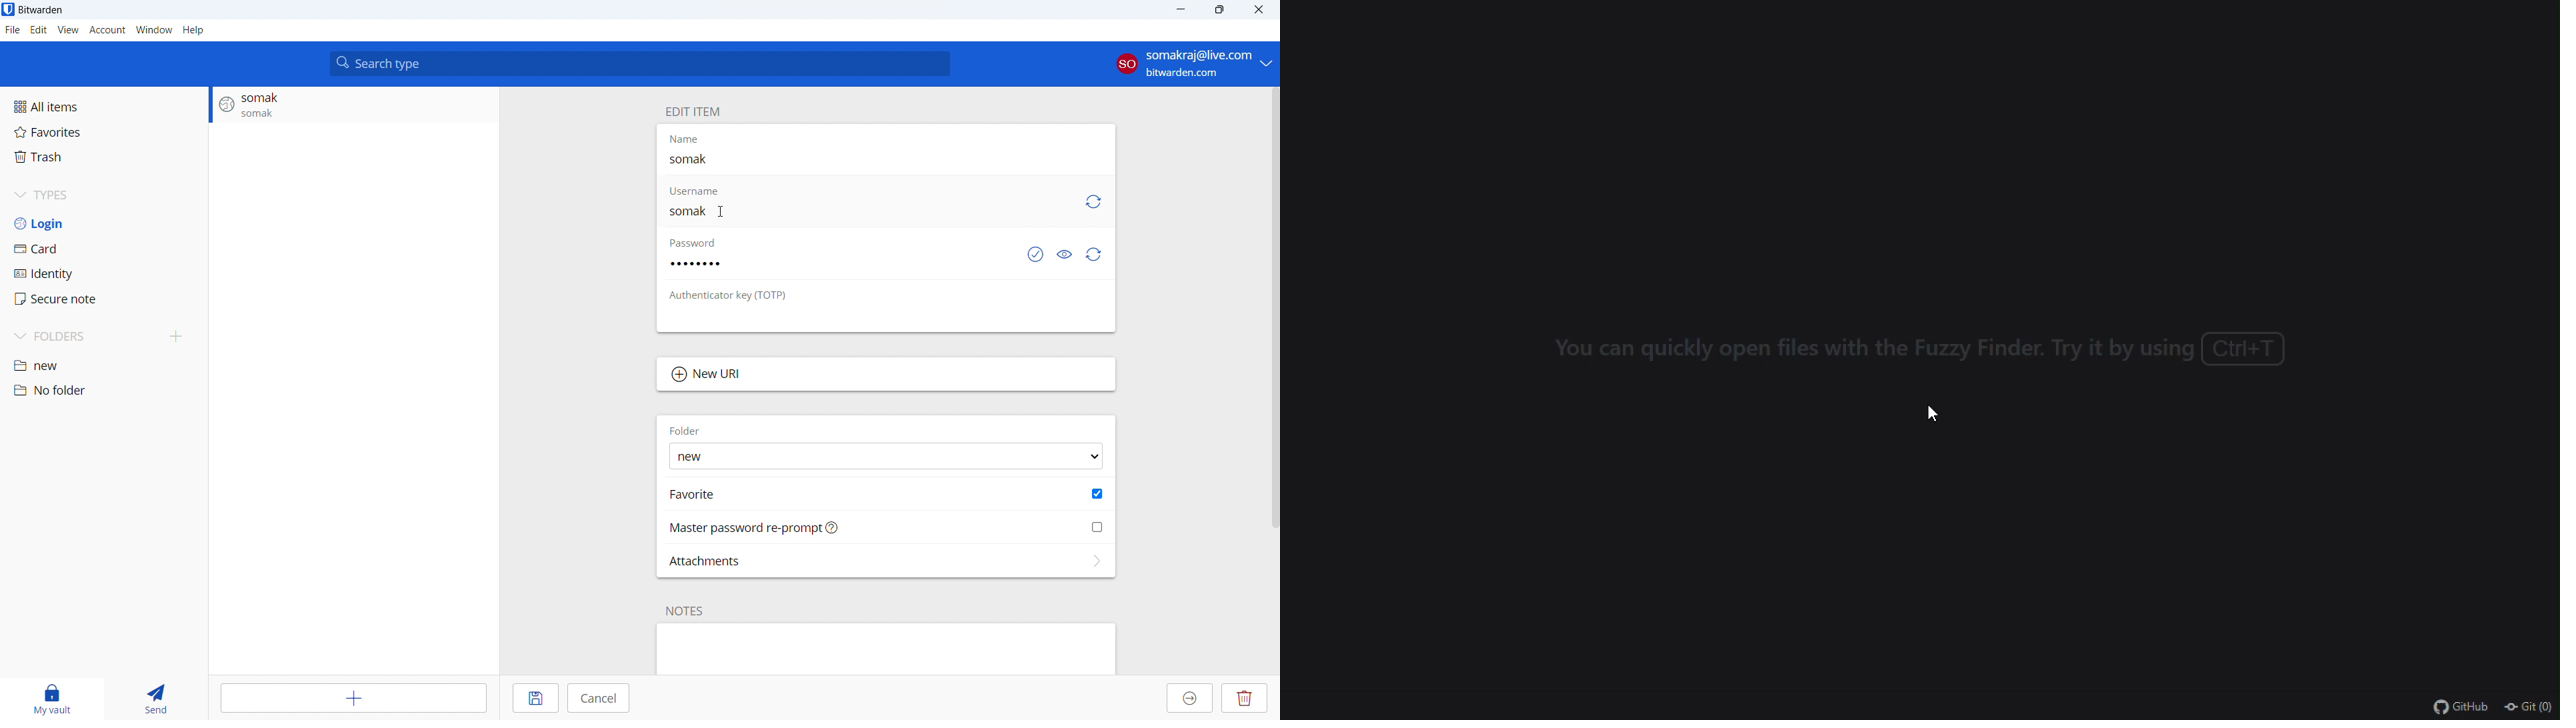 Image resolution: width=2576 pixels, height=728 pixels. What do you see at coordinates (103, 107) in the screenshot?
I see `all items` at bounding box center [103, 107].